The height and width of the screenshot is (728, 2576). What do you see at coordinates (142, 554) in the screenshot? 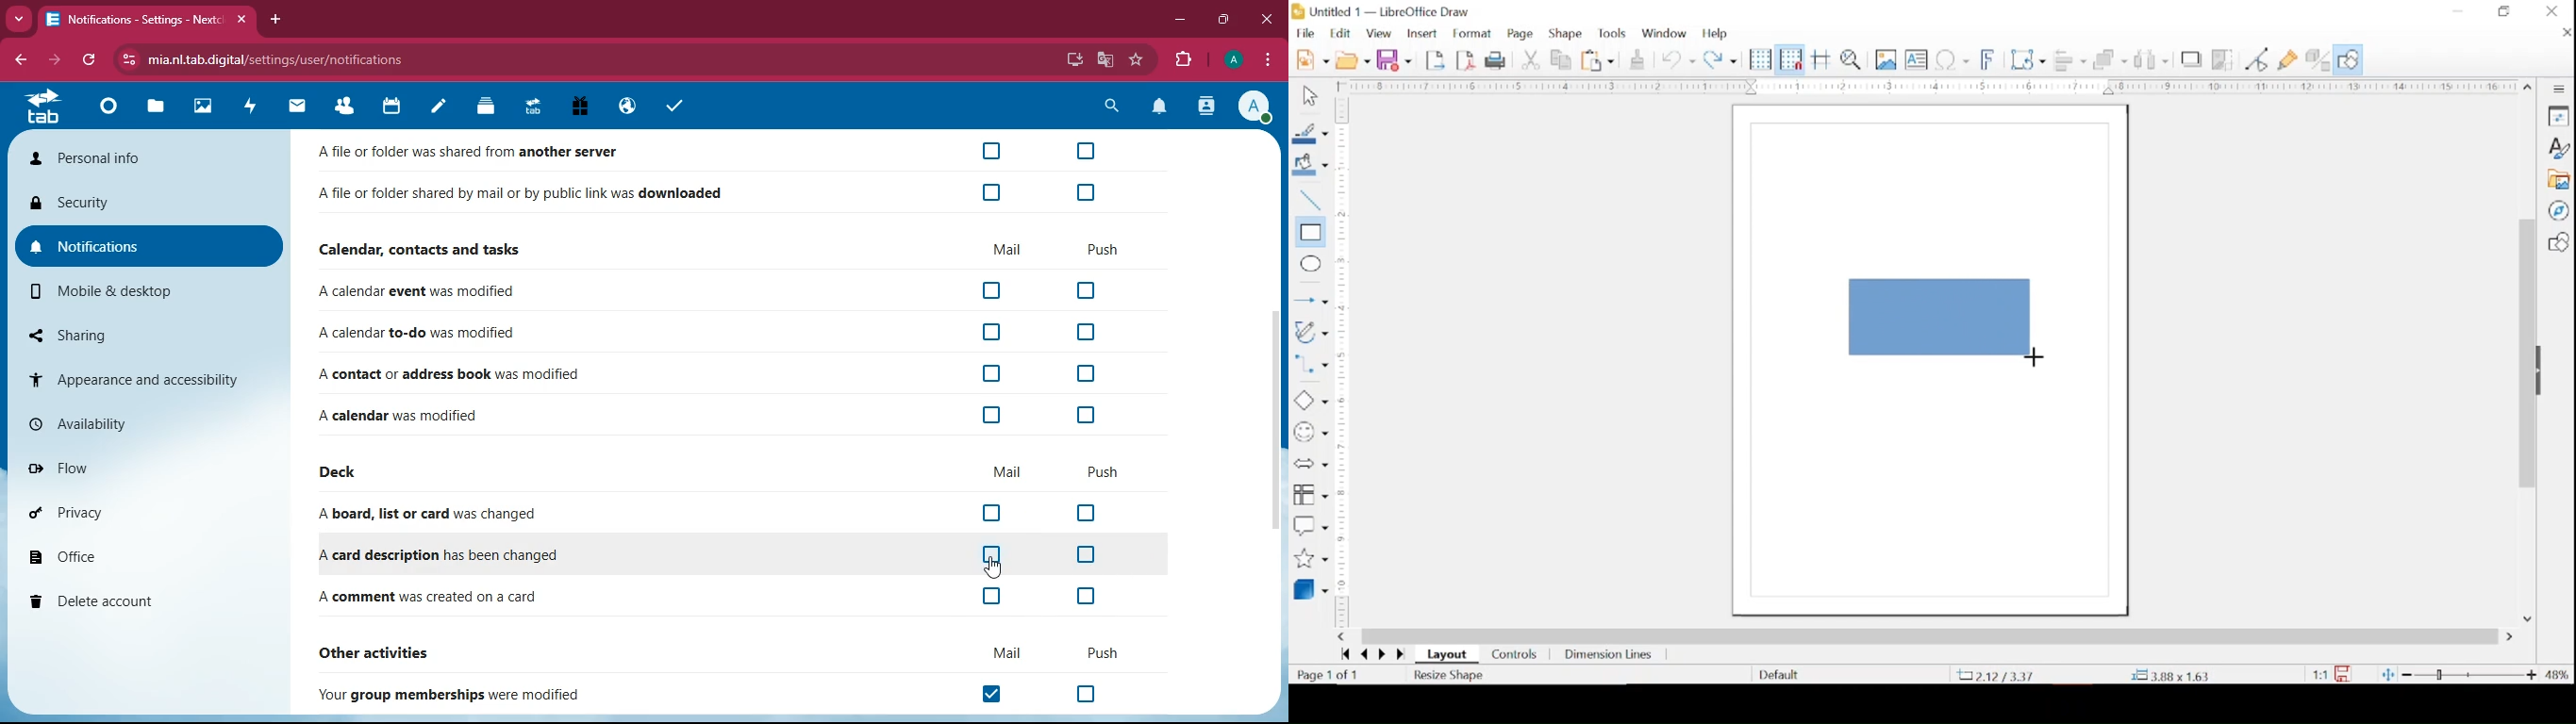
I see `office` at bounding box center [142, 554].